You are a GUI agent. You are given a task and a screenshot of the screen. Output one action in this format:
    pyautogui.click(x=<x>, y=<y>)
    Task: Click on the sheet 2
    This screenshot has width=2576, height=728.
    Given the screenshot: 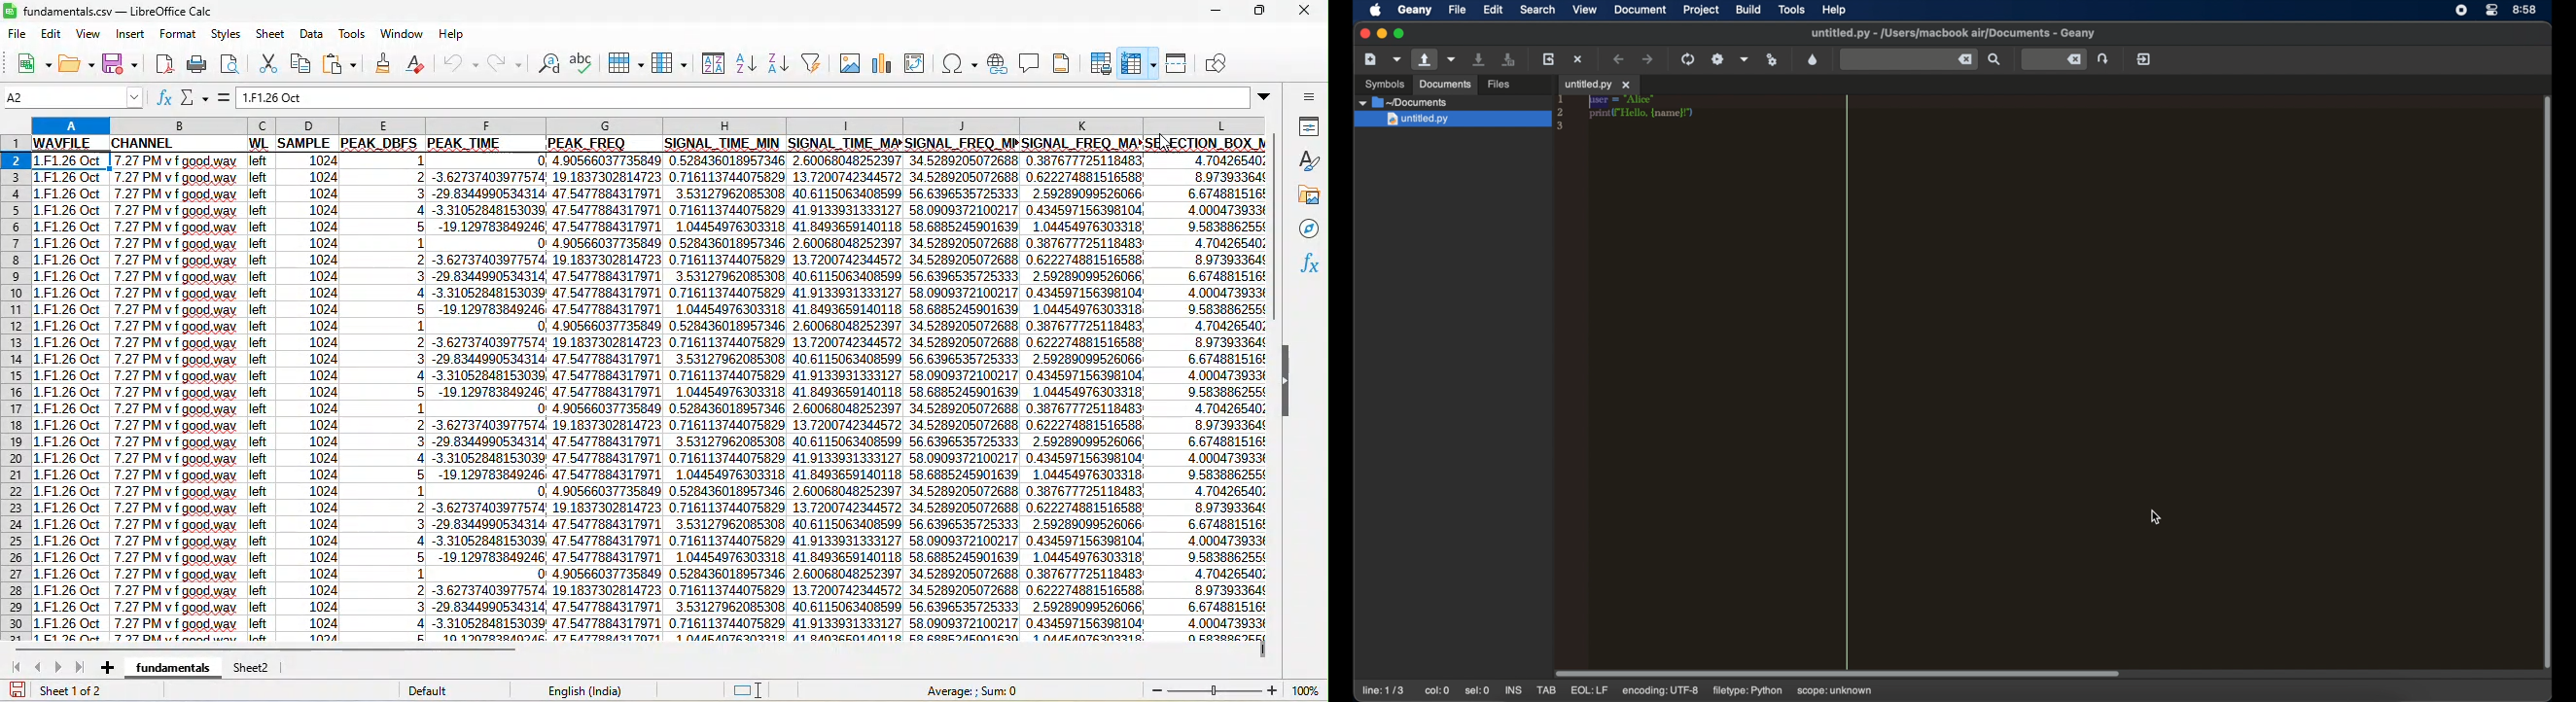 What is the action you would take?
    pyautogui.click(x=259, y=667)
    